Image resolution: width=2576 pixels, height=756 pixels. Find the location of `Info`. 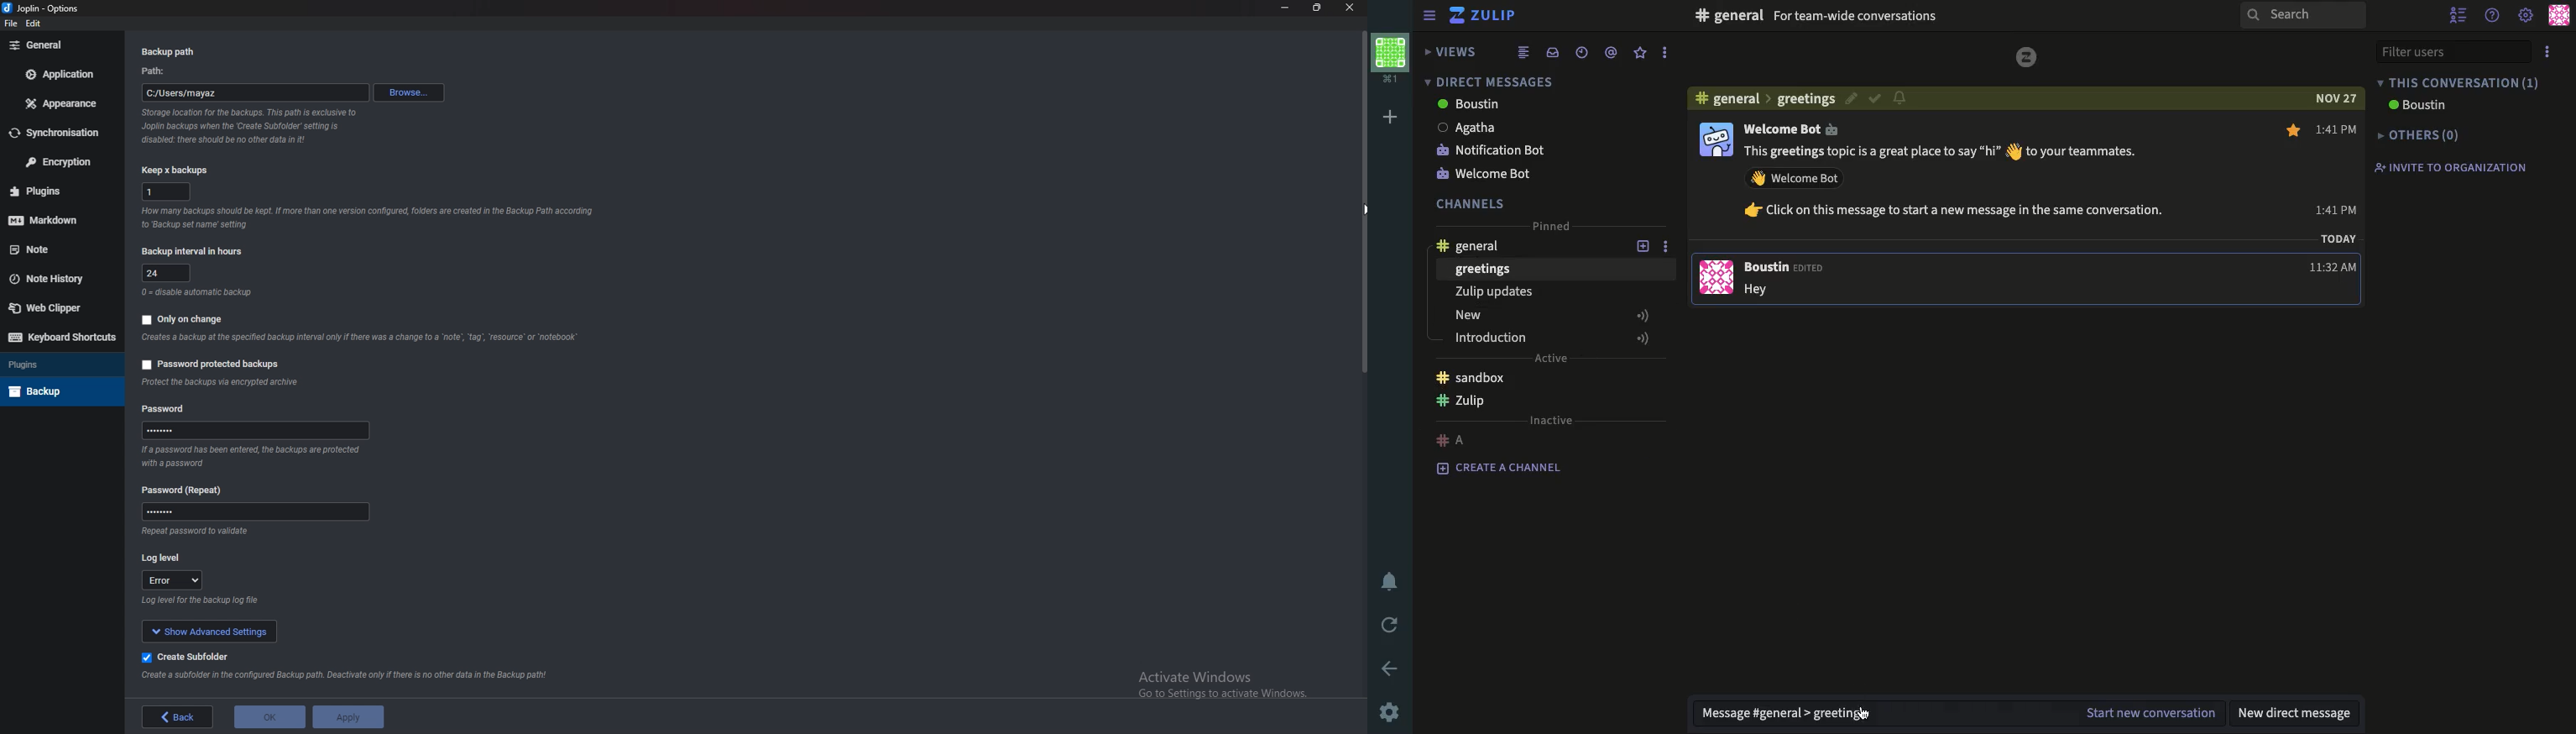

Info is located at coordinates (196, 532).